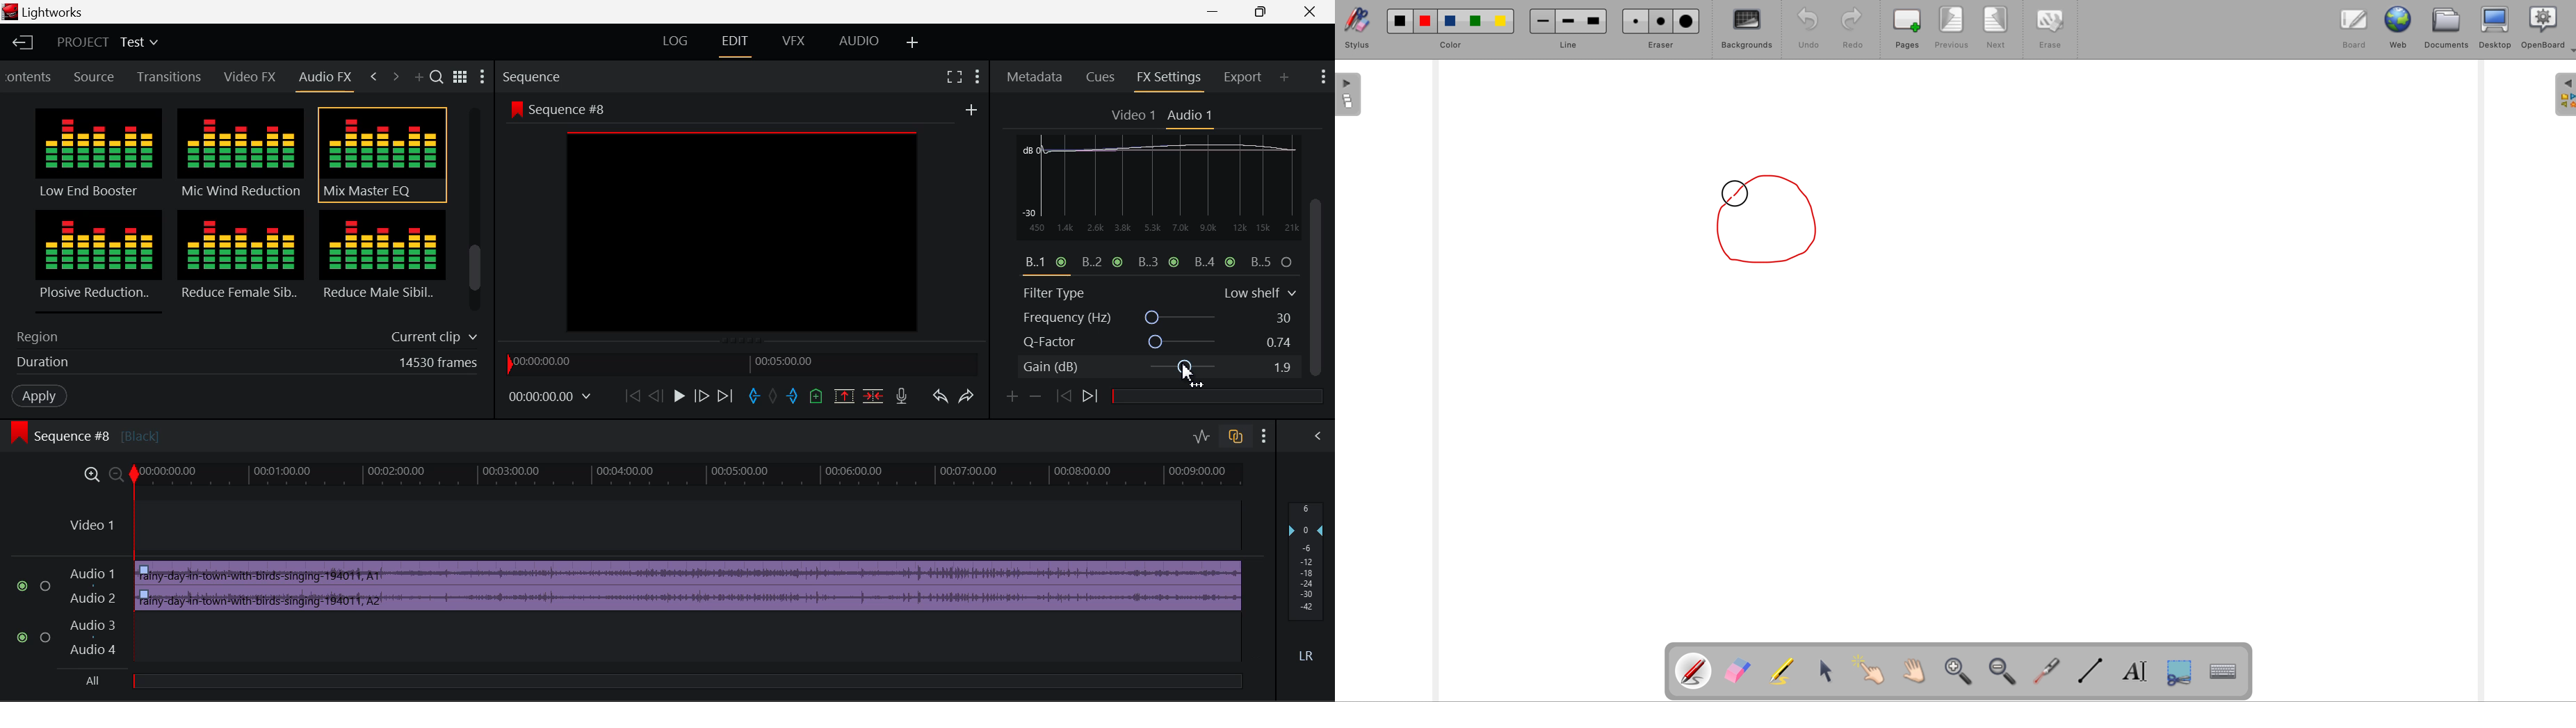 Image resolution: width=2576 pixels, height=728 pixels. What do you see at coordinates (815, 397) in the screenshot?
I see `Mark Cue` at bounding box center [815, 397].